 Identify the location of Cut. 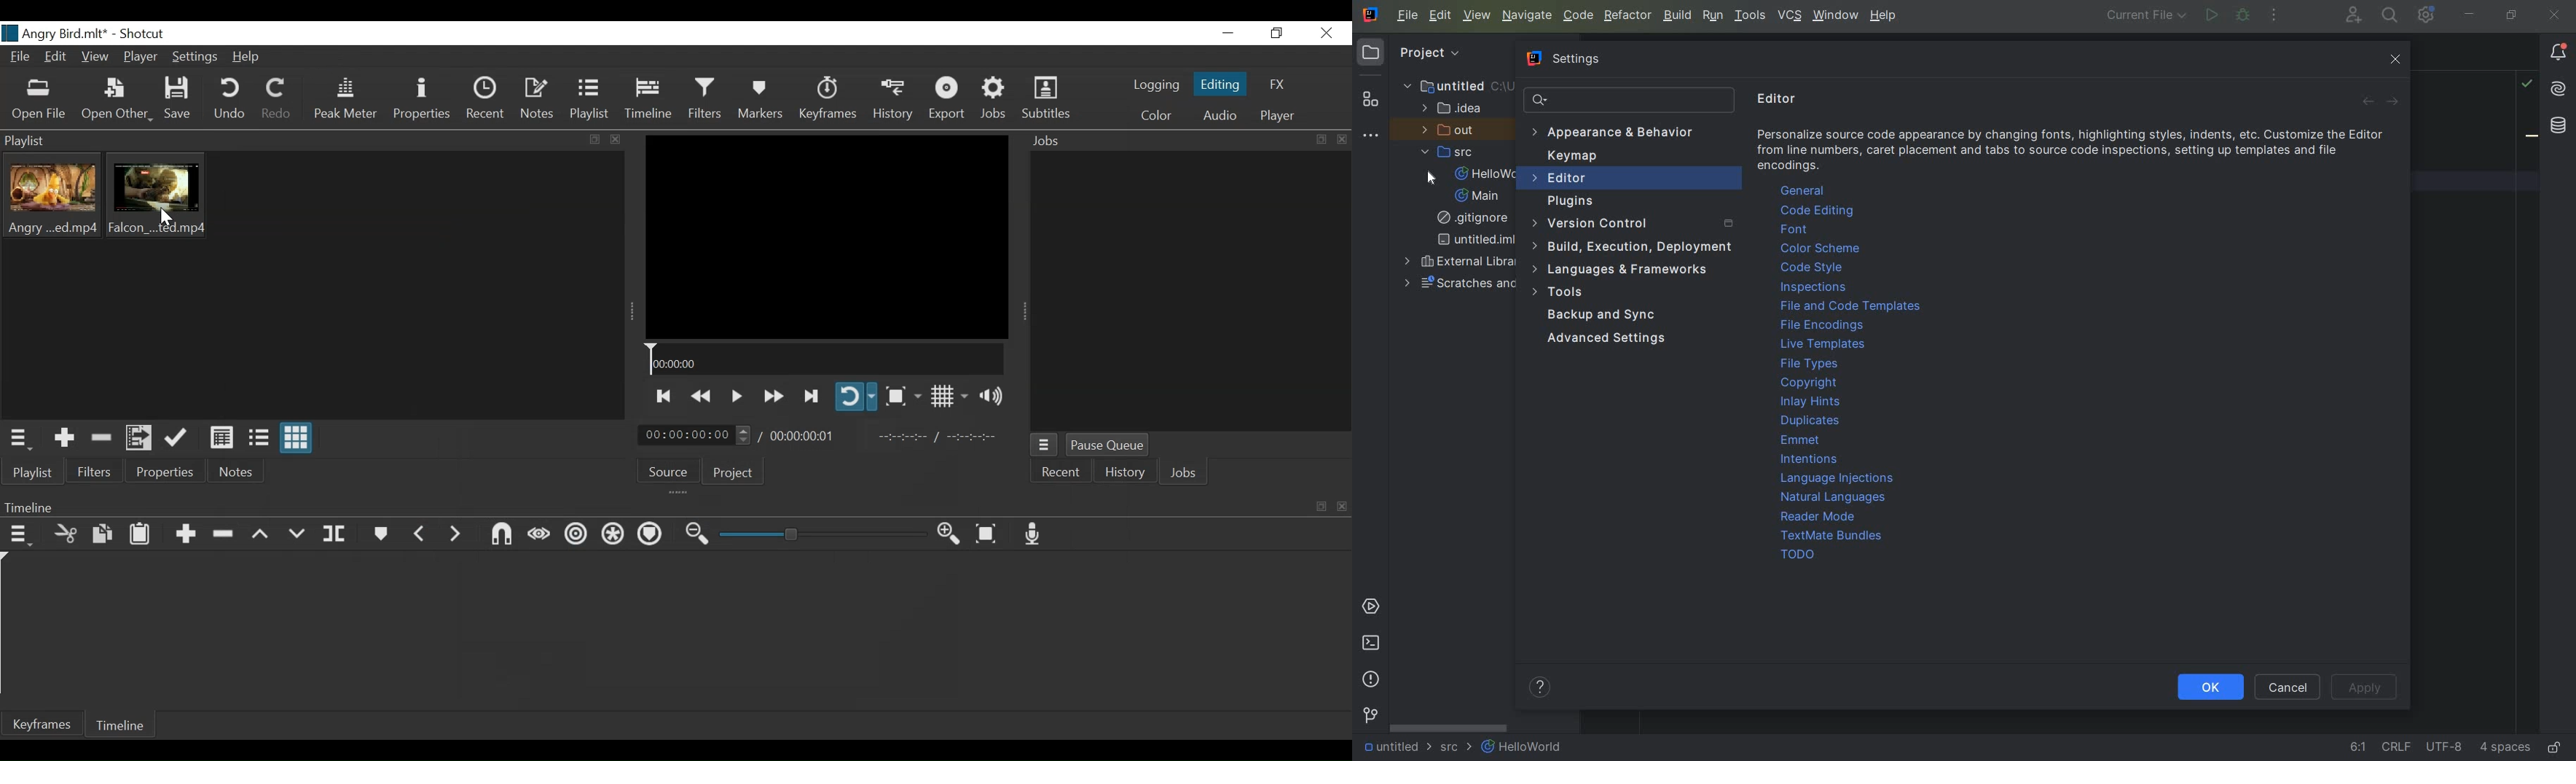
(66, 535).